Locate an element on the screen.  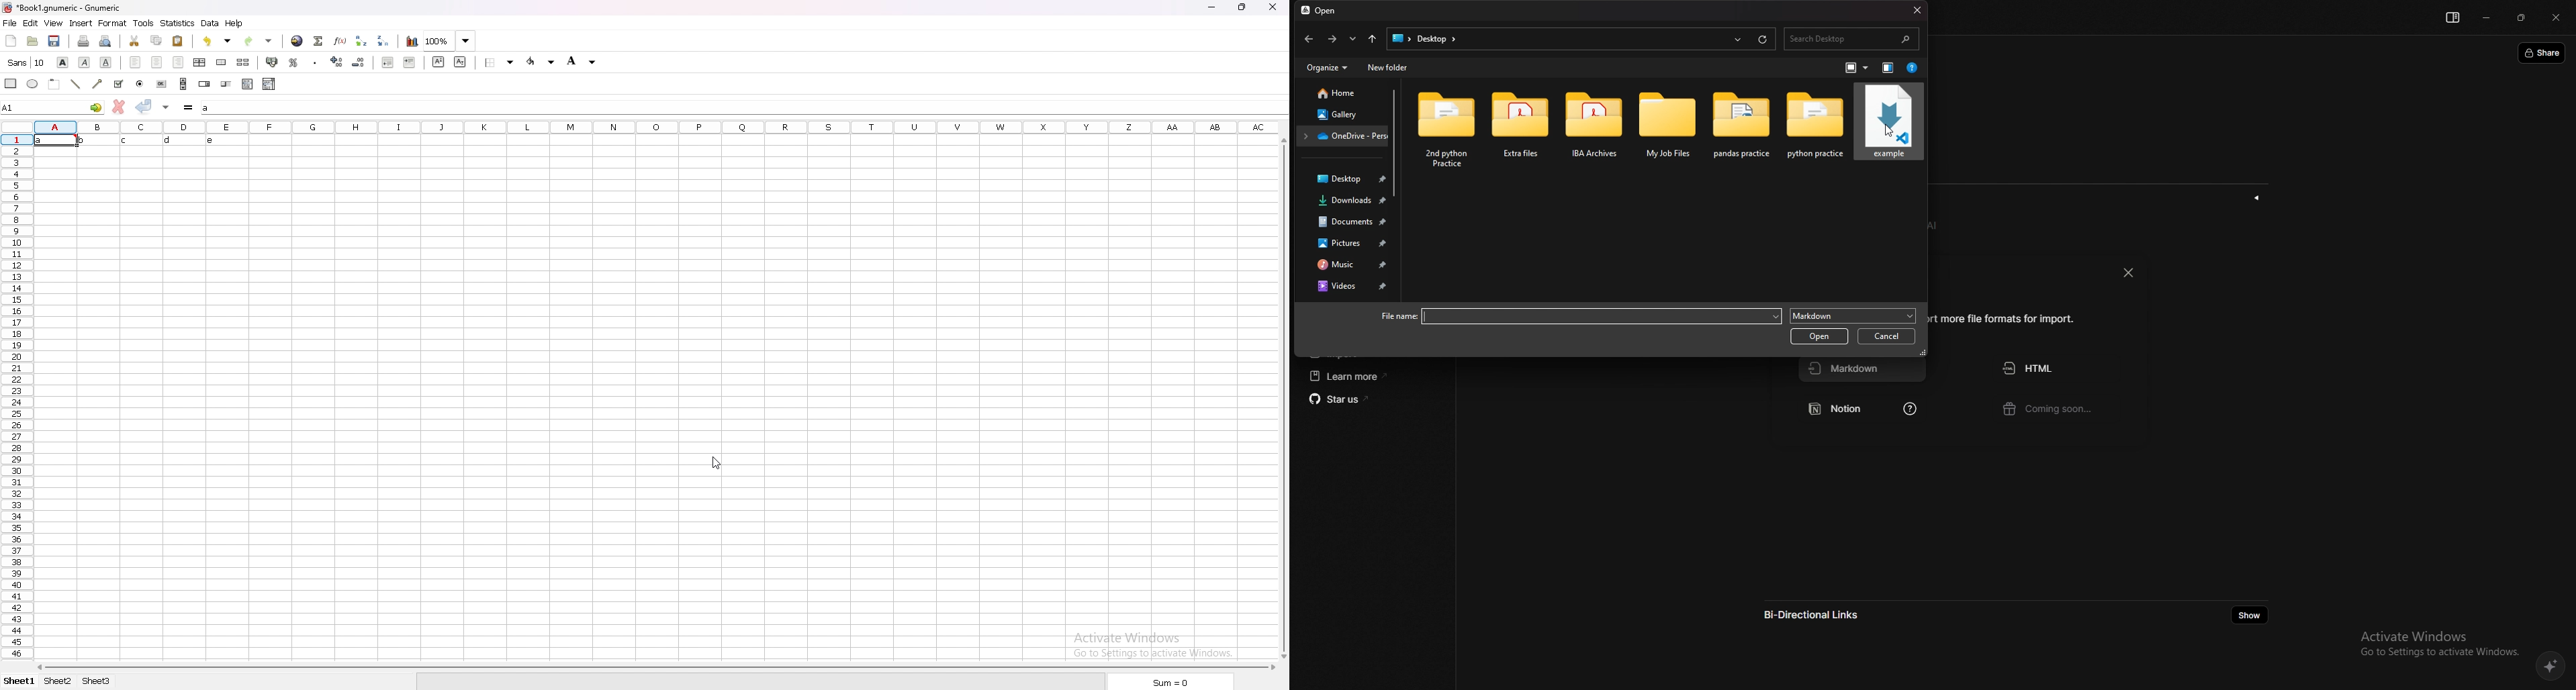
sort ascending is located at coordinates (362, 42).